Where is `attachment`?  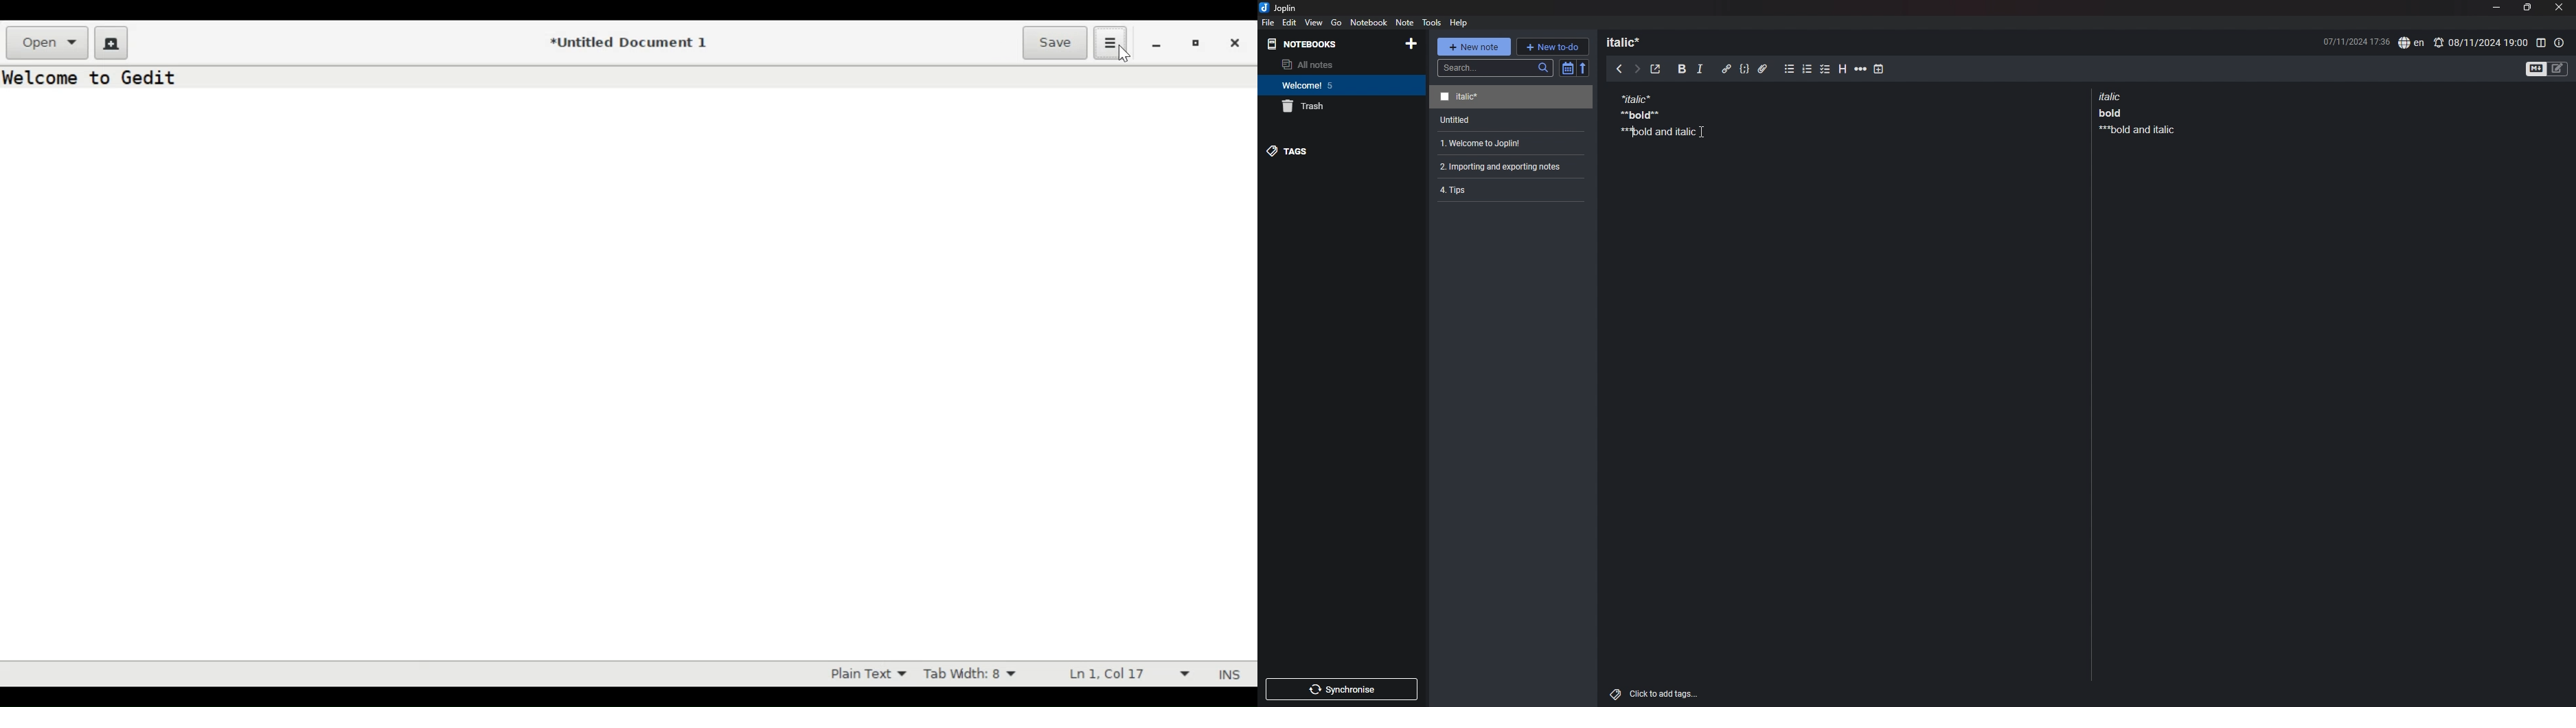 attachment is located at coordinates (1763, 69).